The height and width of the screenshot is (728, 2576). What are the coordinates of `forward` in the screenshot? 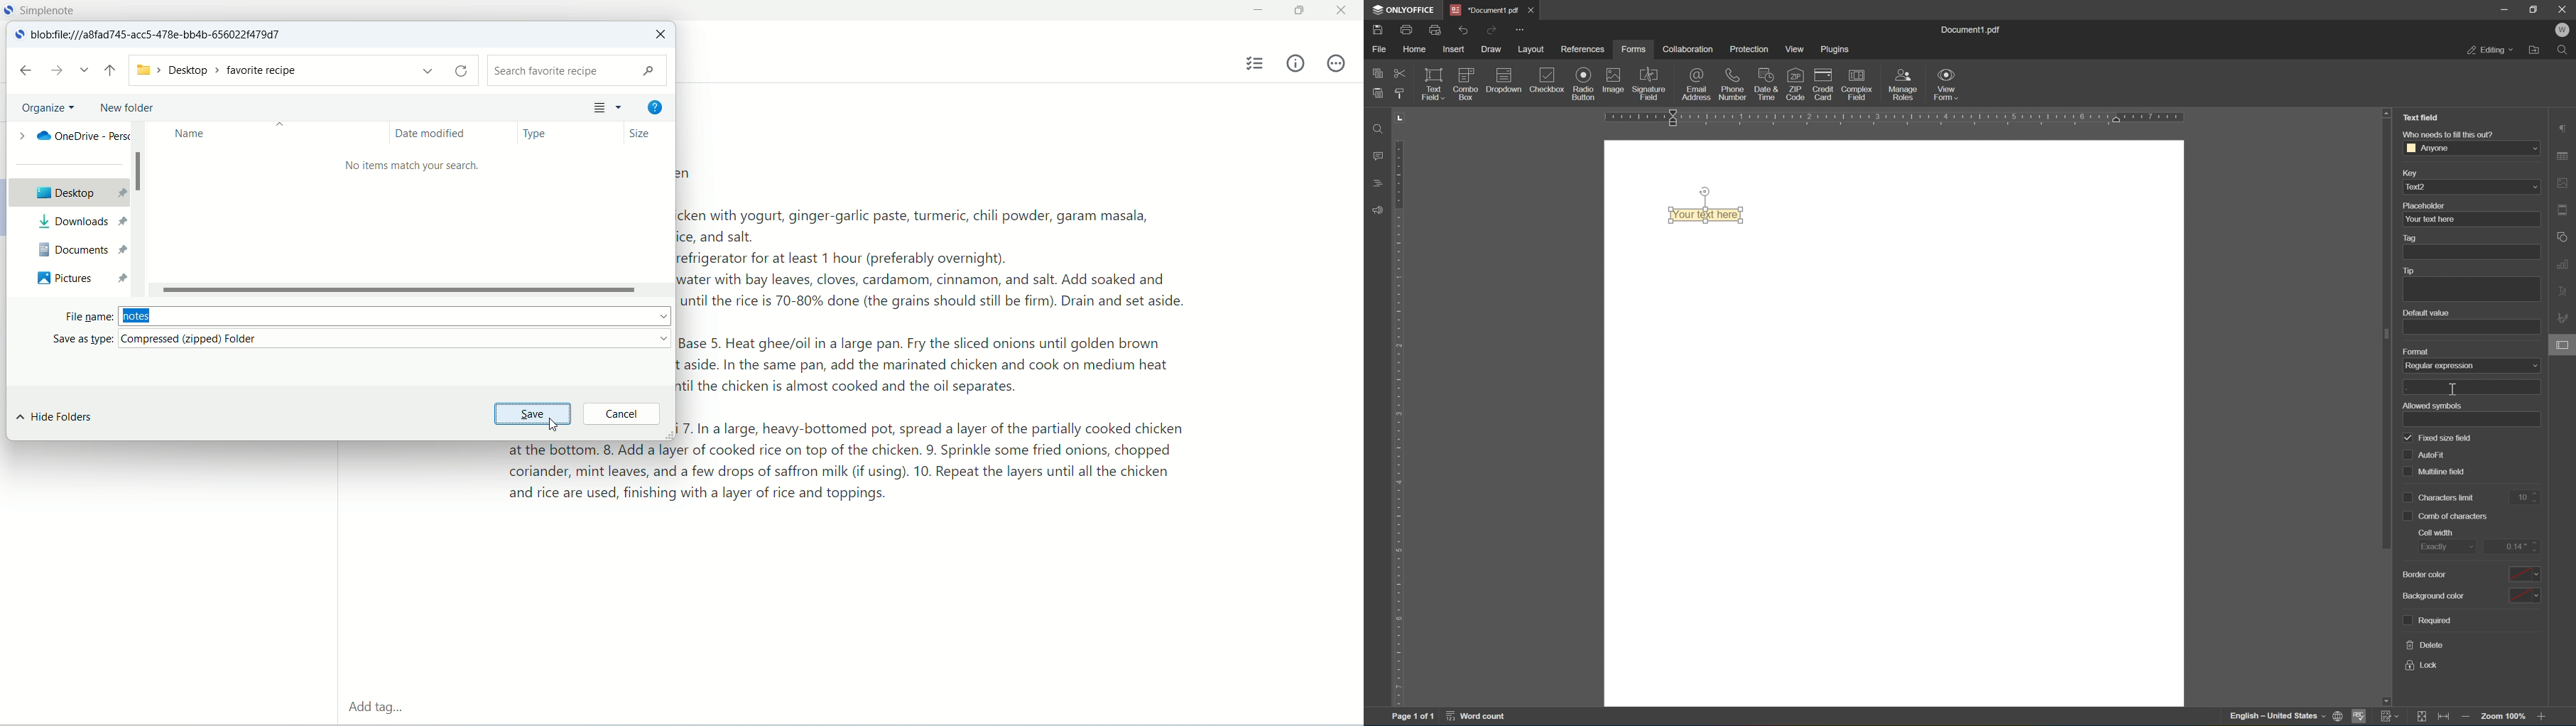 It's located at (58, 70).